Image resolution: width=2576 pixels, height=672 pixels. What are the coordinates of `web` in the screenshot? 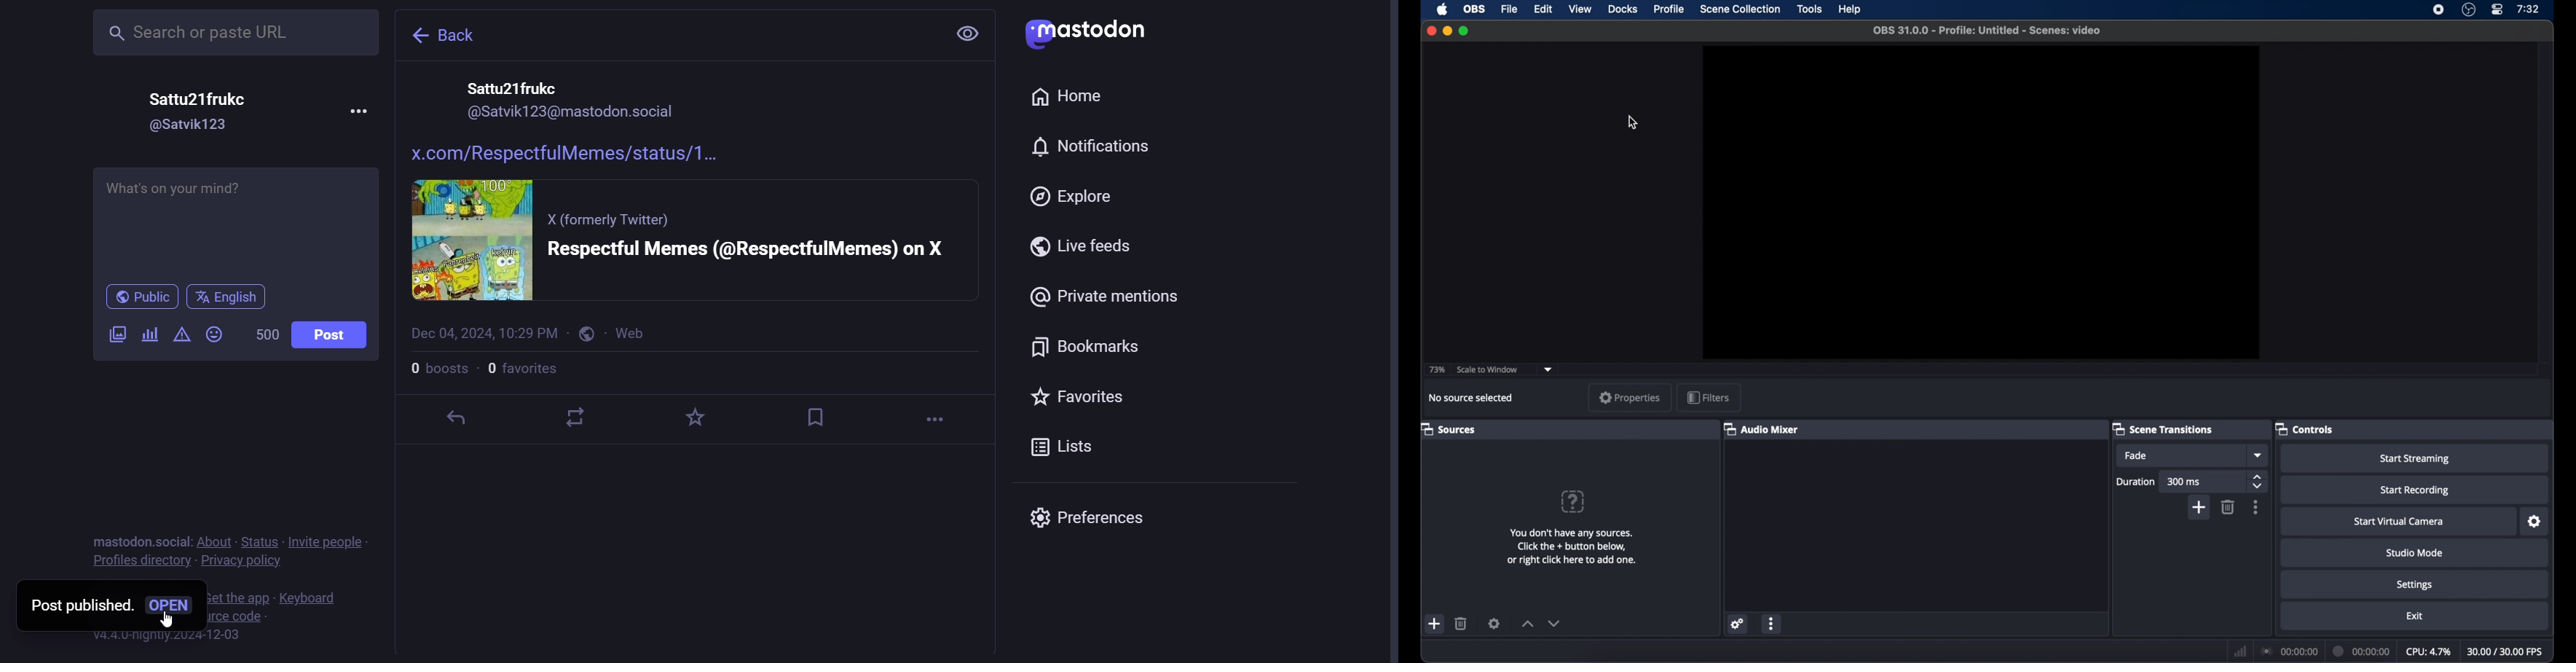 It's located at (635, 332).